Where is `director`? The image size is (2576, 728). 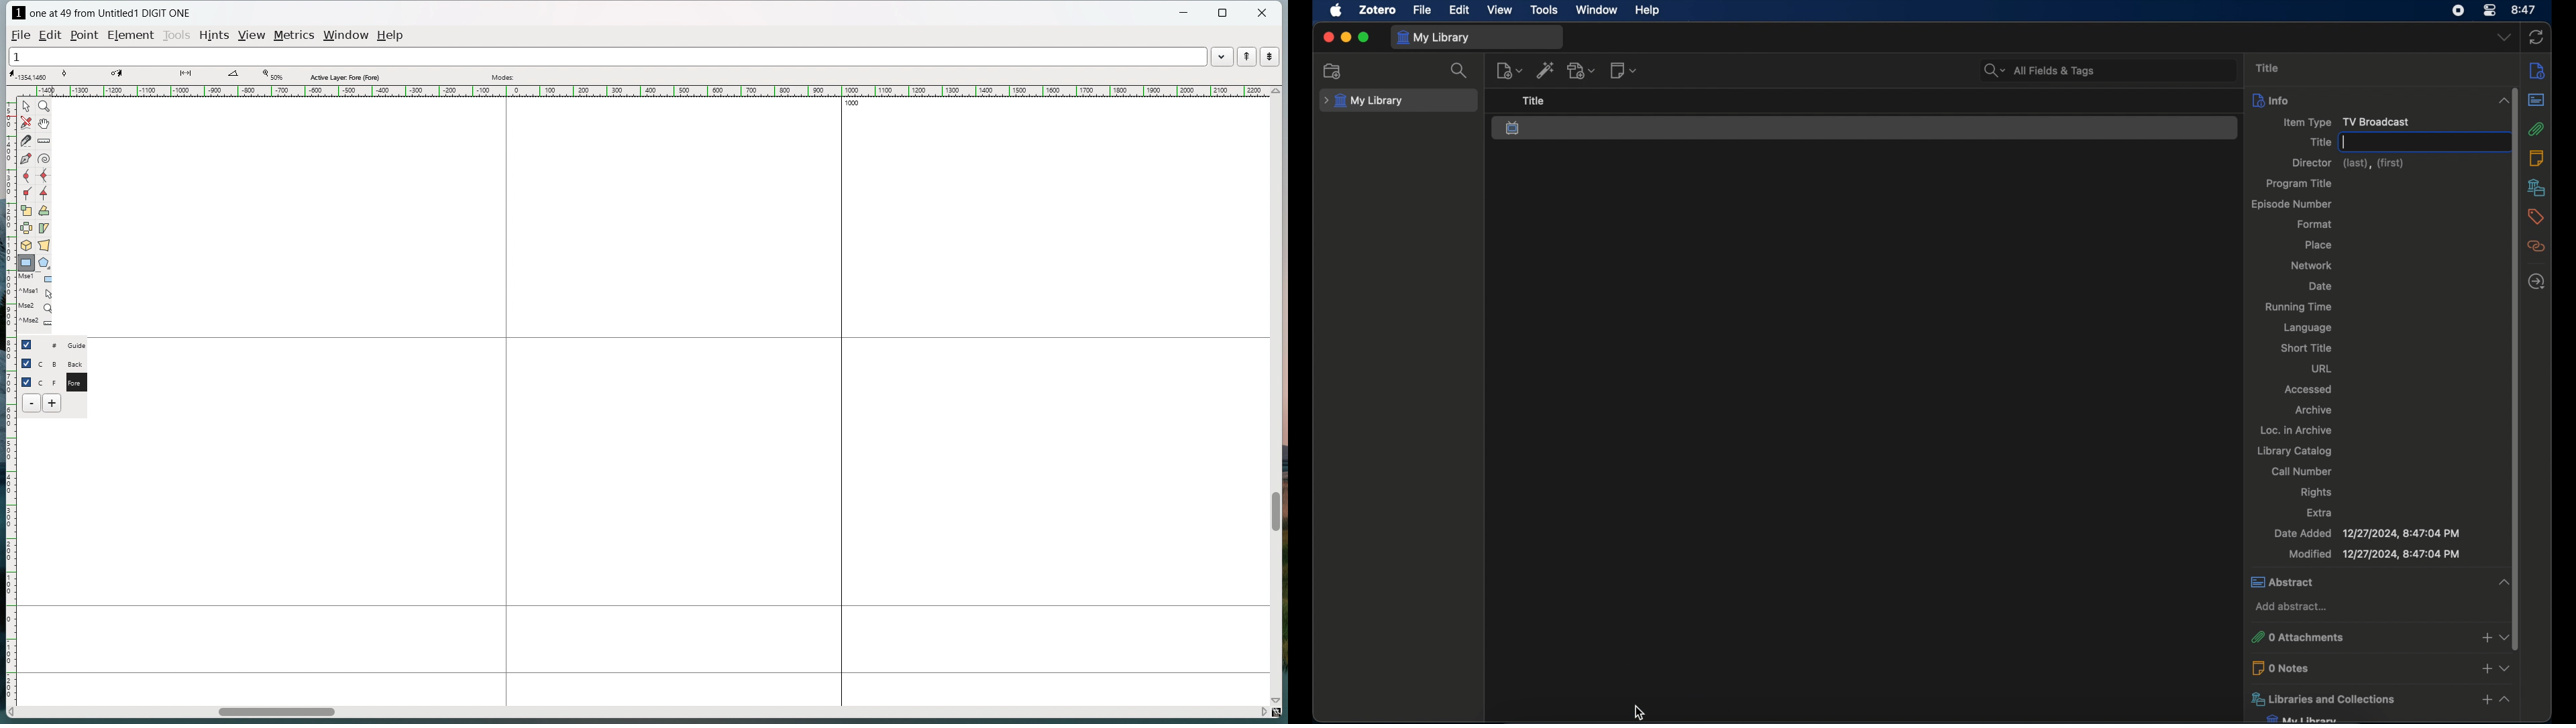
director is located at coordinates (2347, 164).